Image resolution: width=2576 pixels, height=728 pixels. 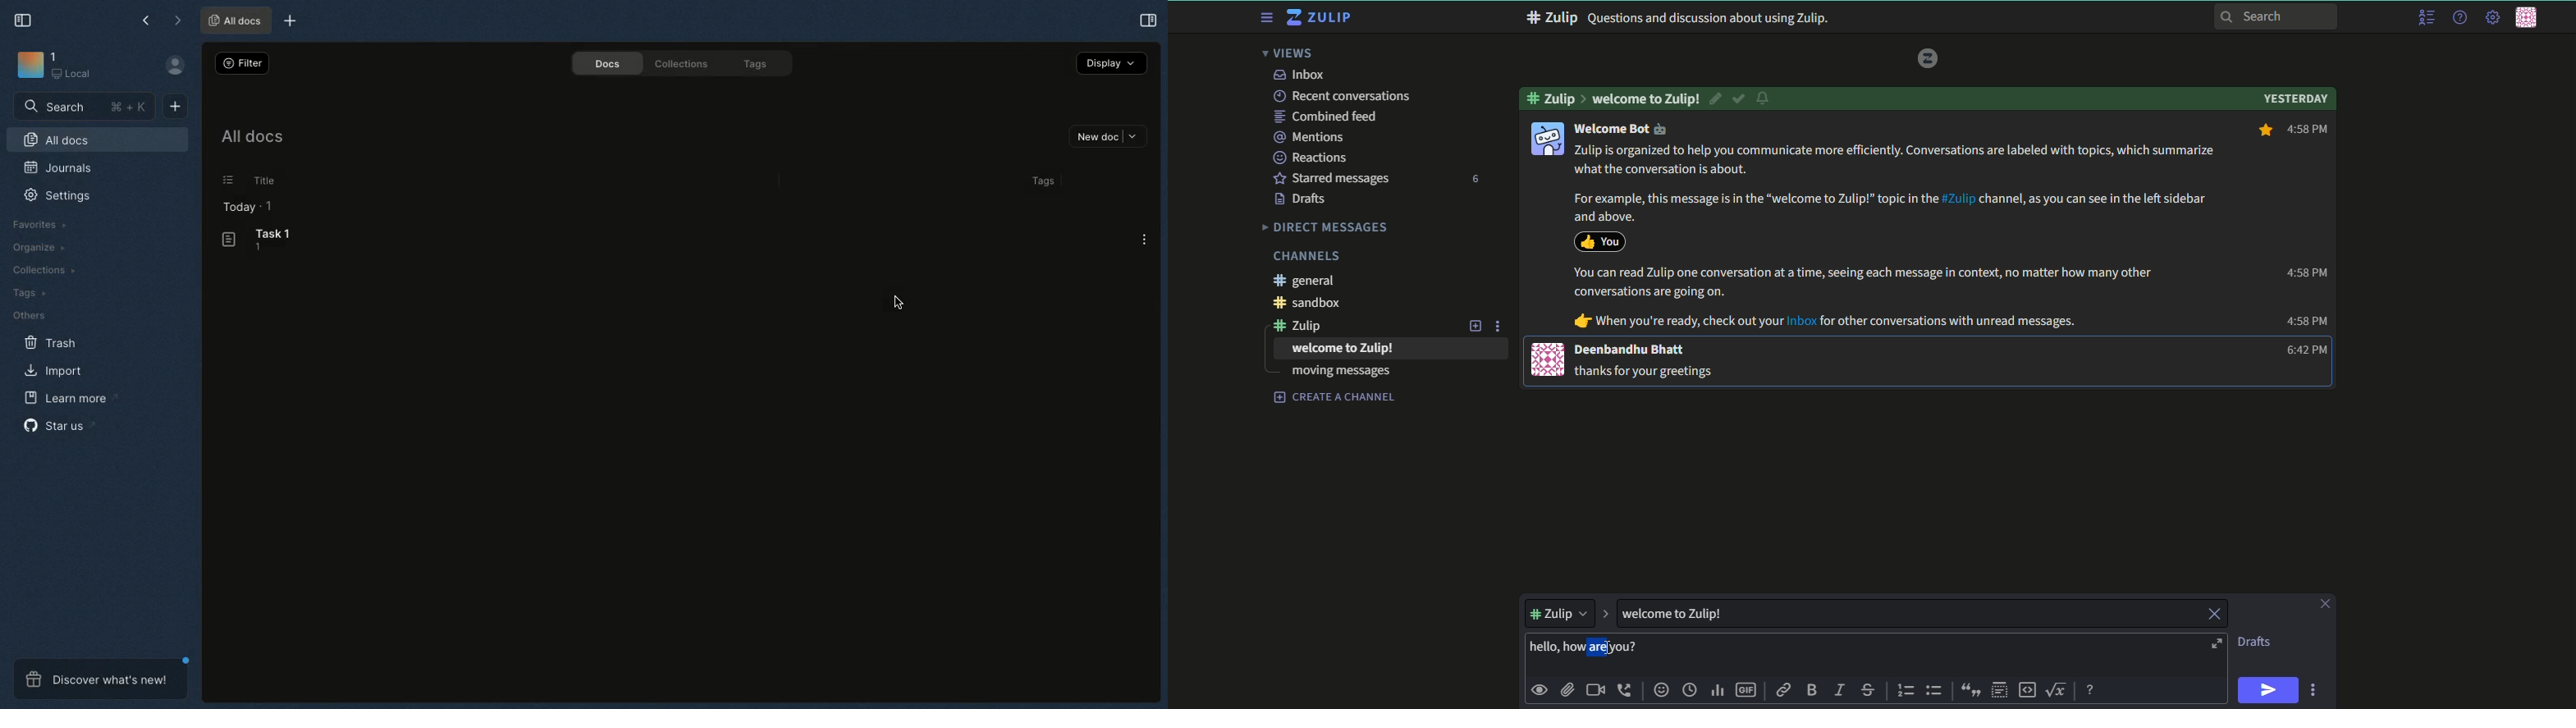 I want to click on quote, so click(x=1968, y=690).